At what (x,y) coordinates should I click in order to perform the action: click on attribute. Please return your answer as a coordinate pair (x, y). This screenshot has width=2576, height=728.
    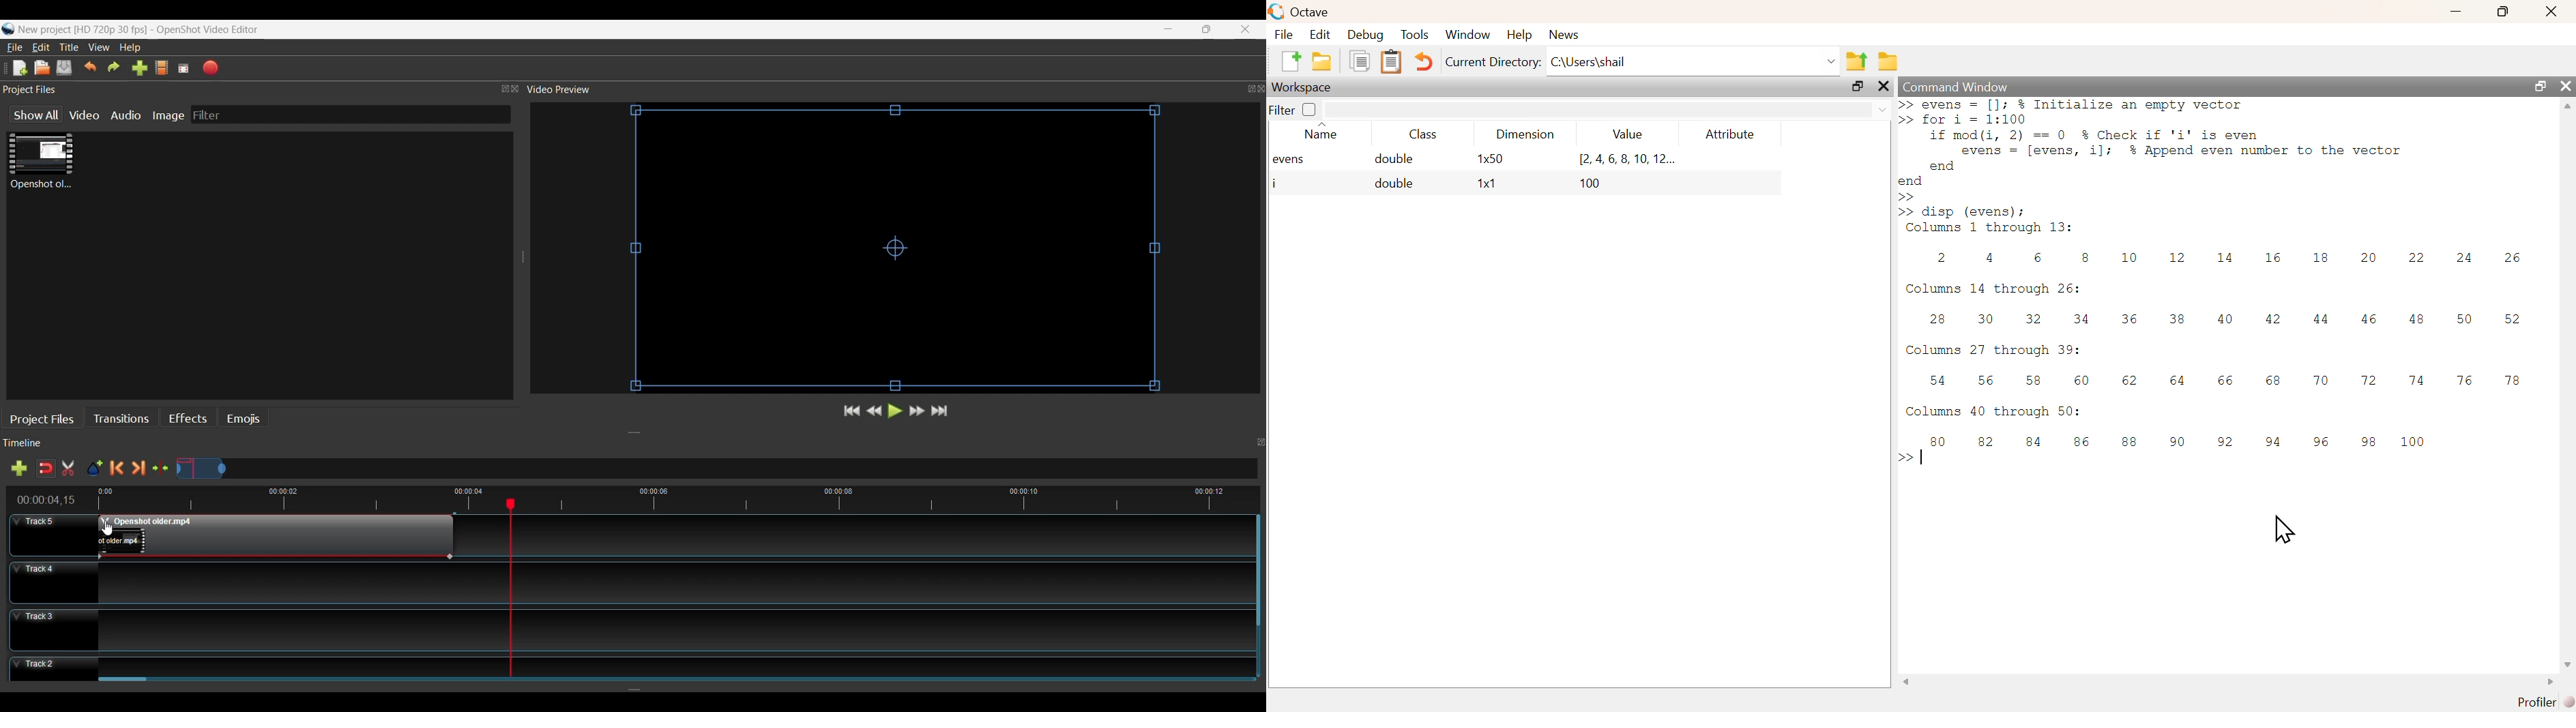
    Looking at the image, I should click on (1729, 135).